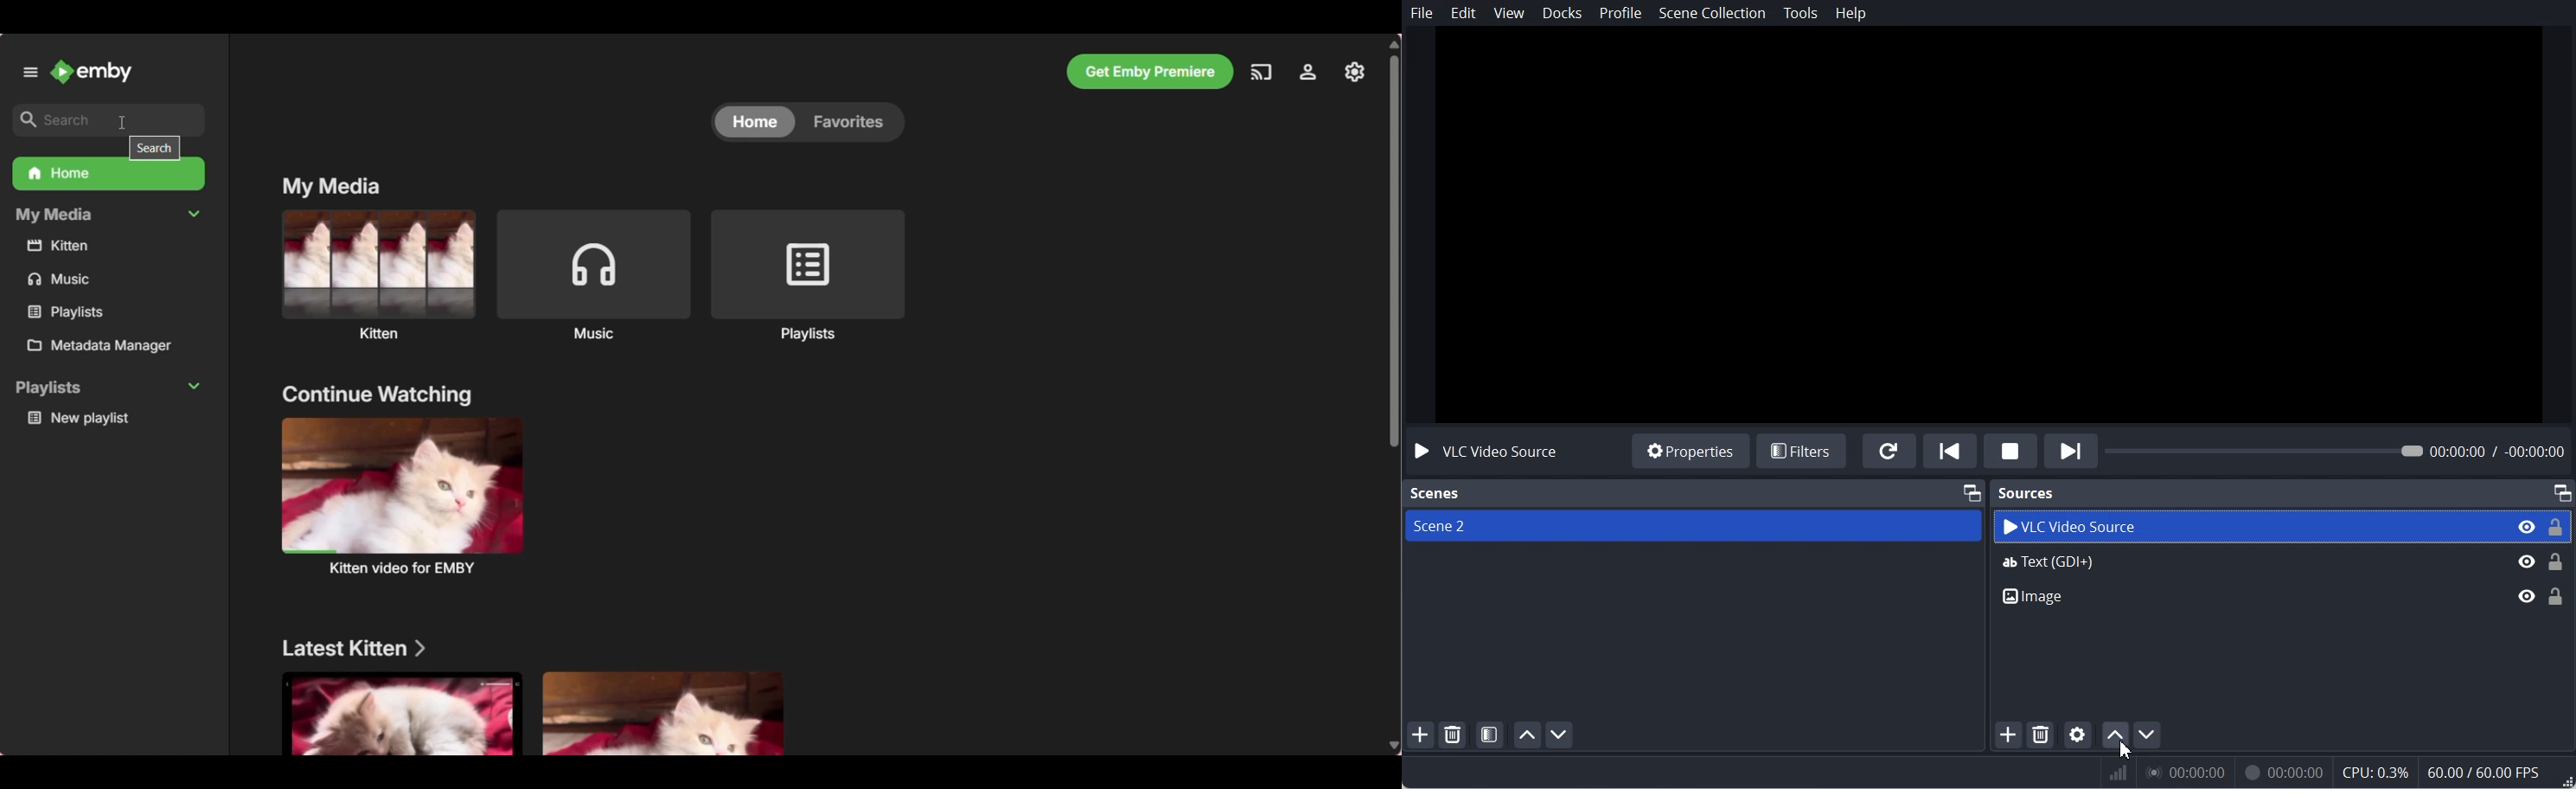  I want to click on Scene, so click(1692, 525).